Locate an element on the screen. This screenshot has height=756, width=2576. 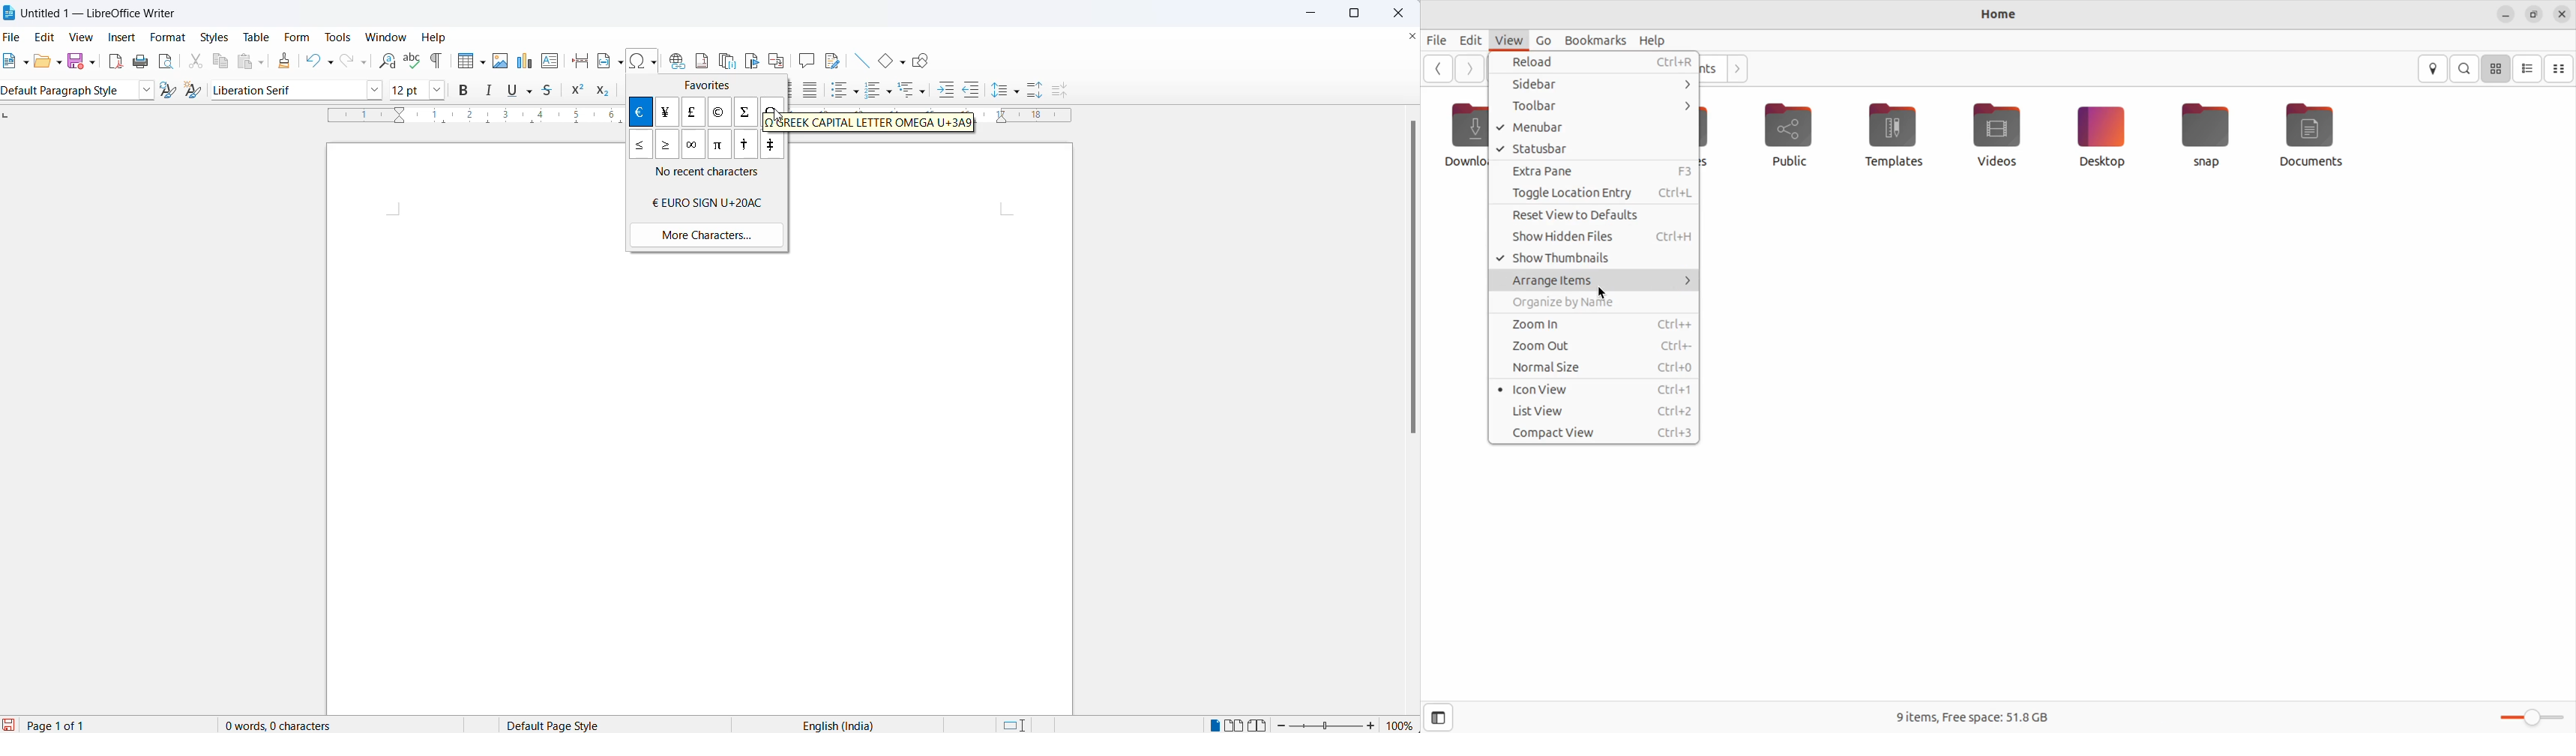
libreoffice logo is located at coordinates (10, 11).